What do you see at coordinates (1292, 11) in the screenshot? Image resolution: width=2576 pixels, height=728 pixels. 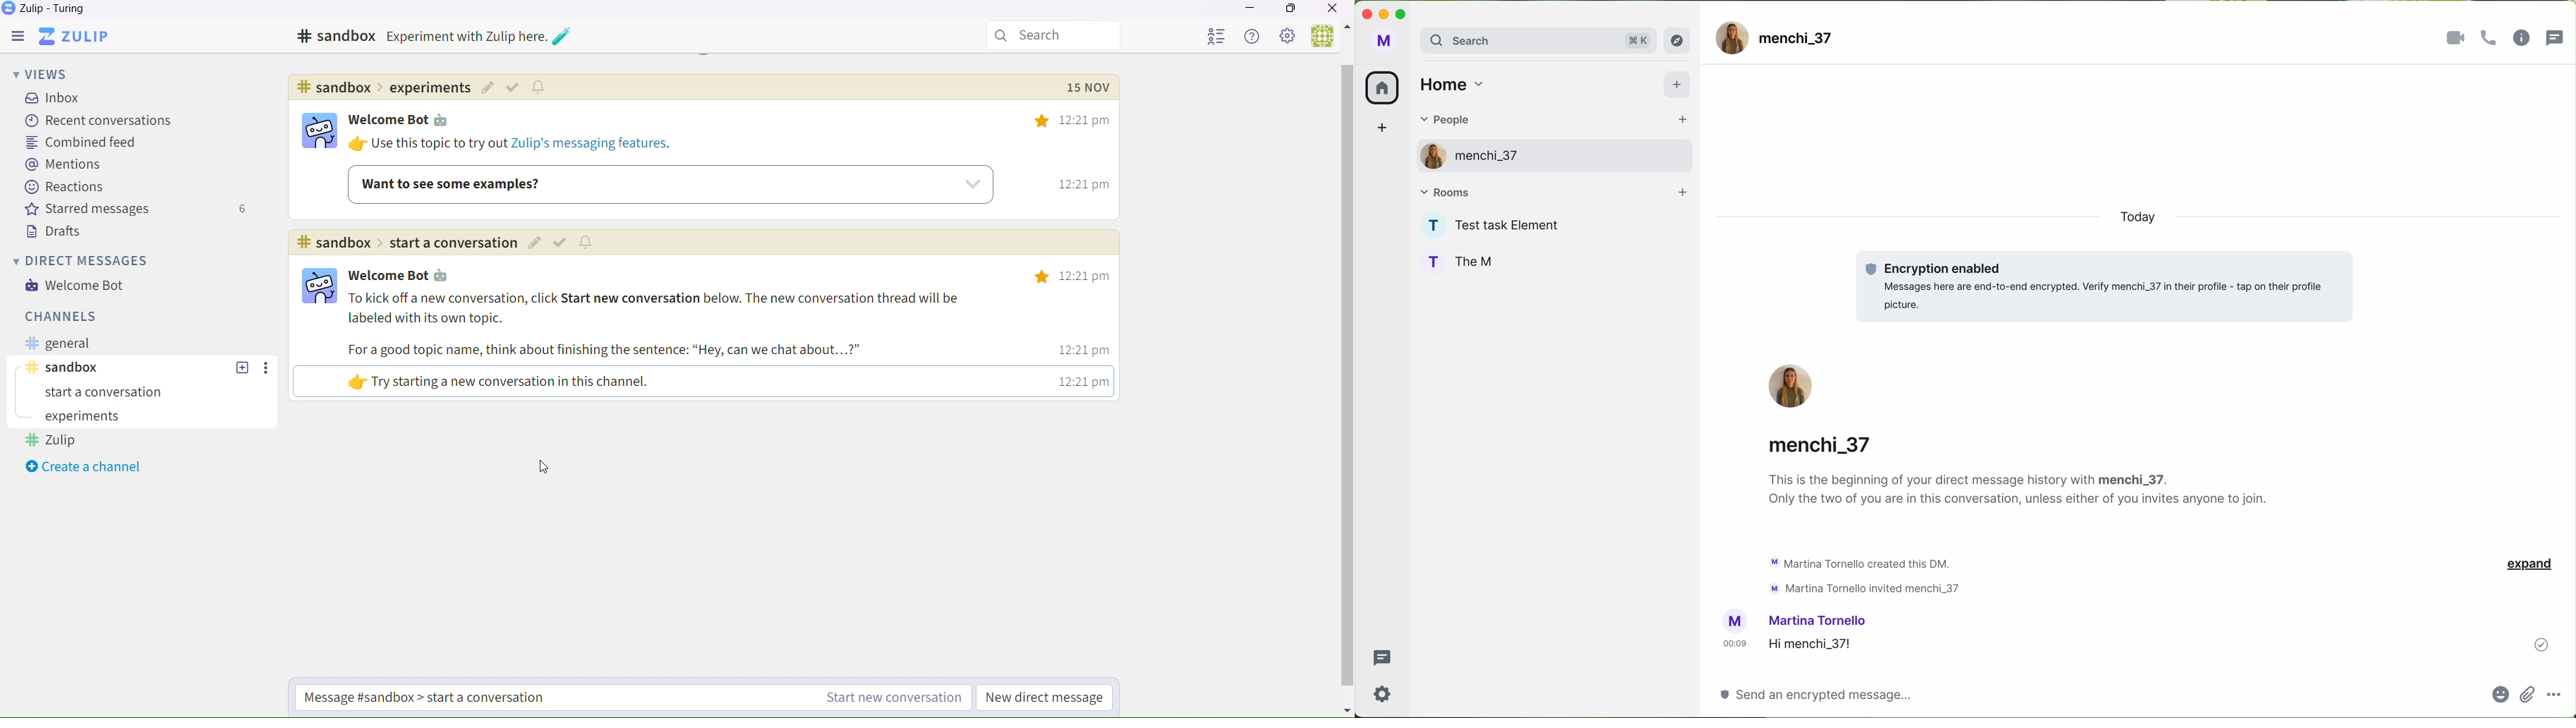 I see `Box` at bounding box center [1292, 11].